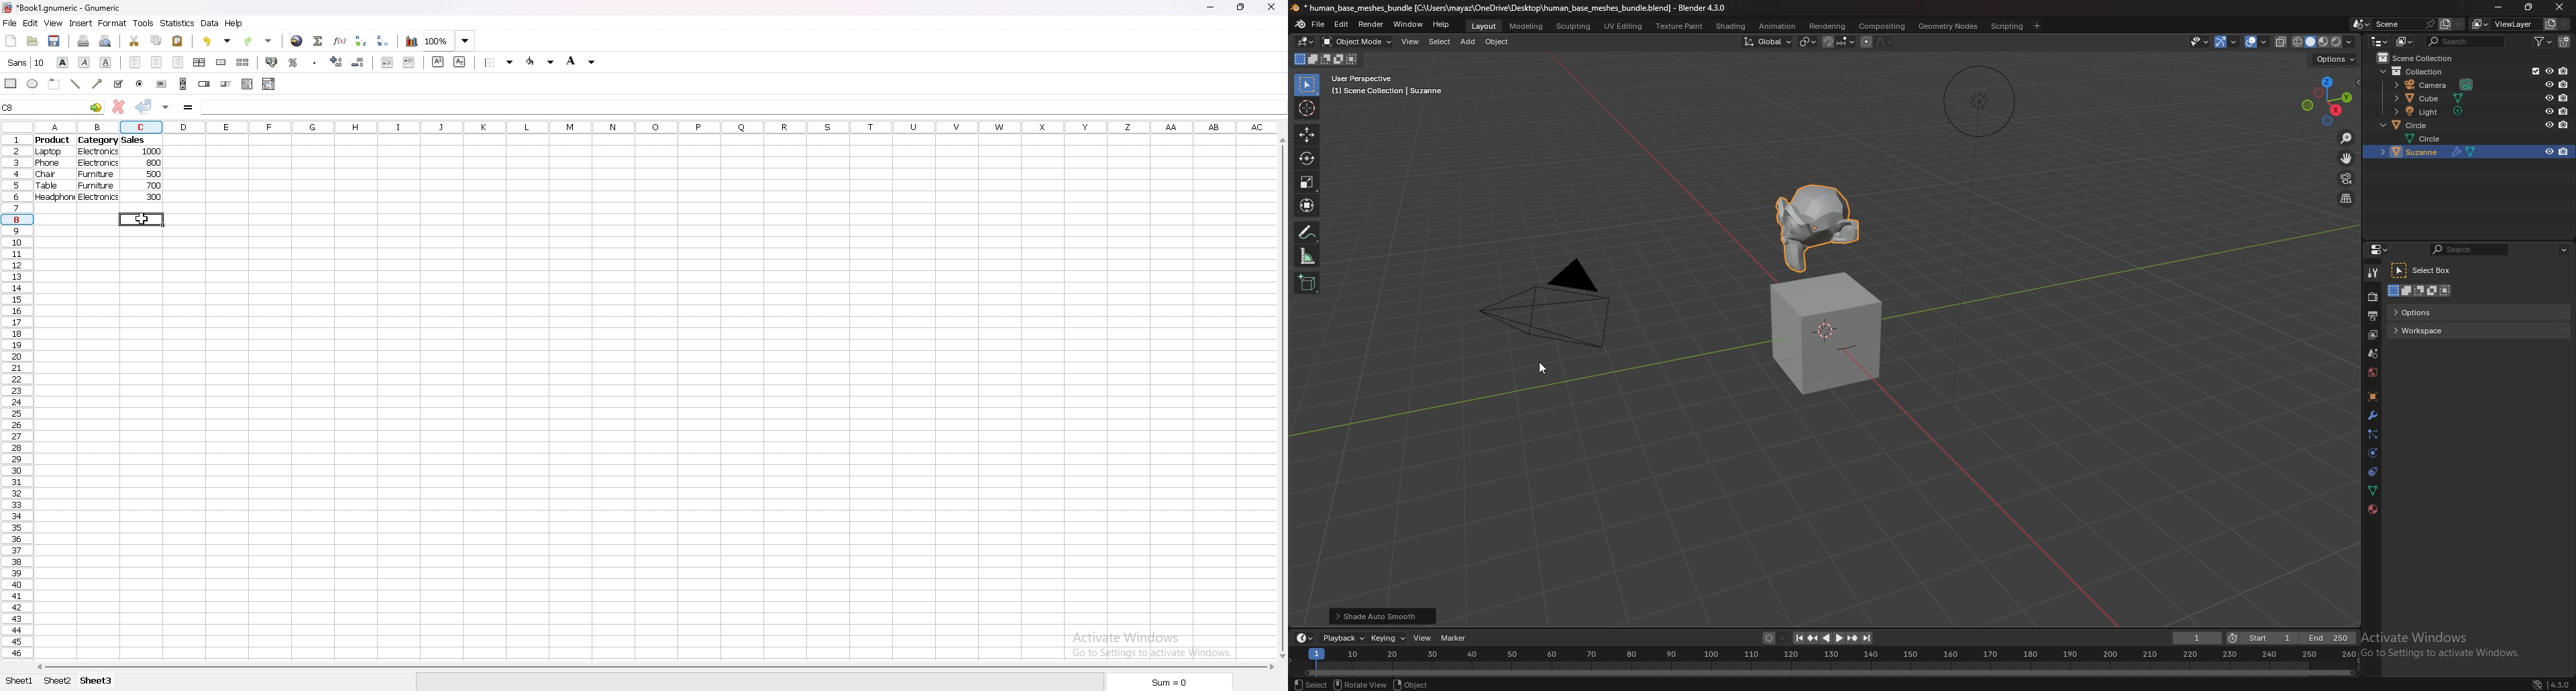 Image resolution: width=2576 pixels, height=700 pixels. Describe the element at coordinates (1341, 24) in the screenshot. I see `edit` at that location.